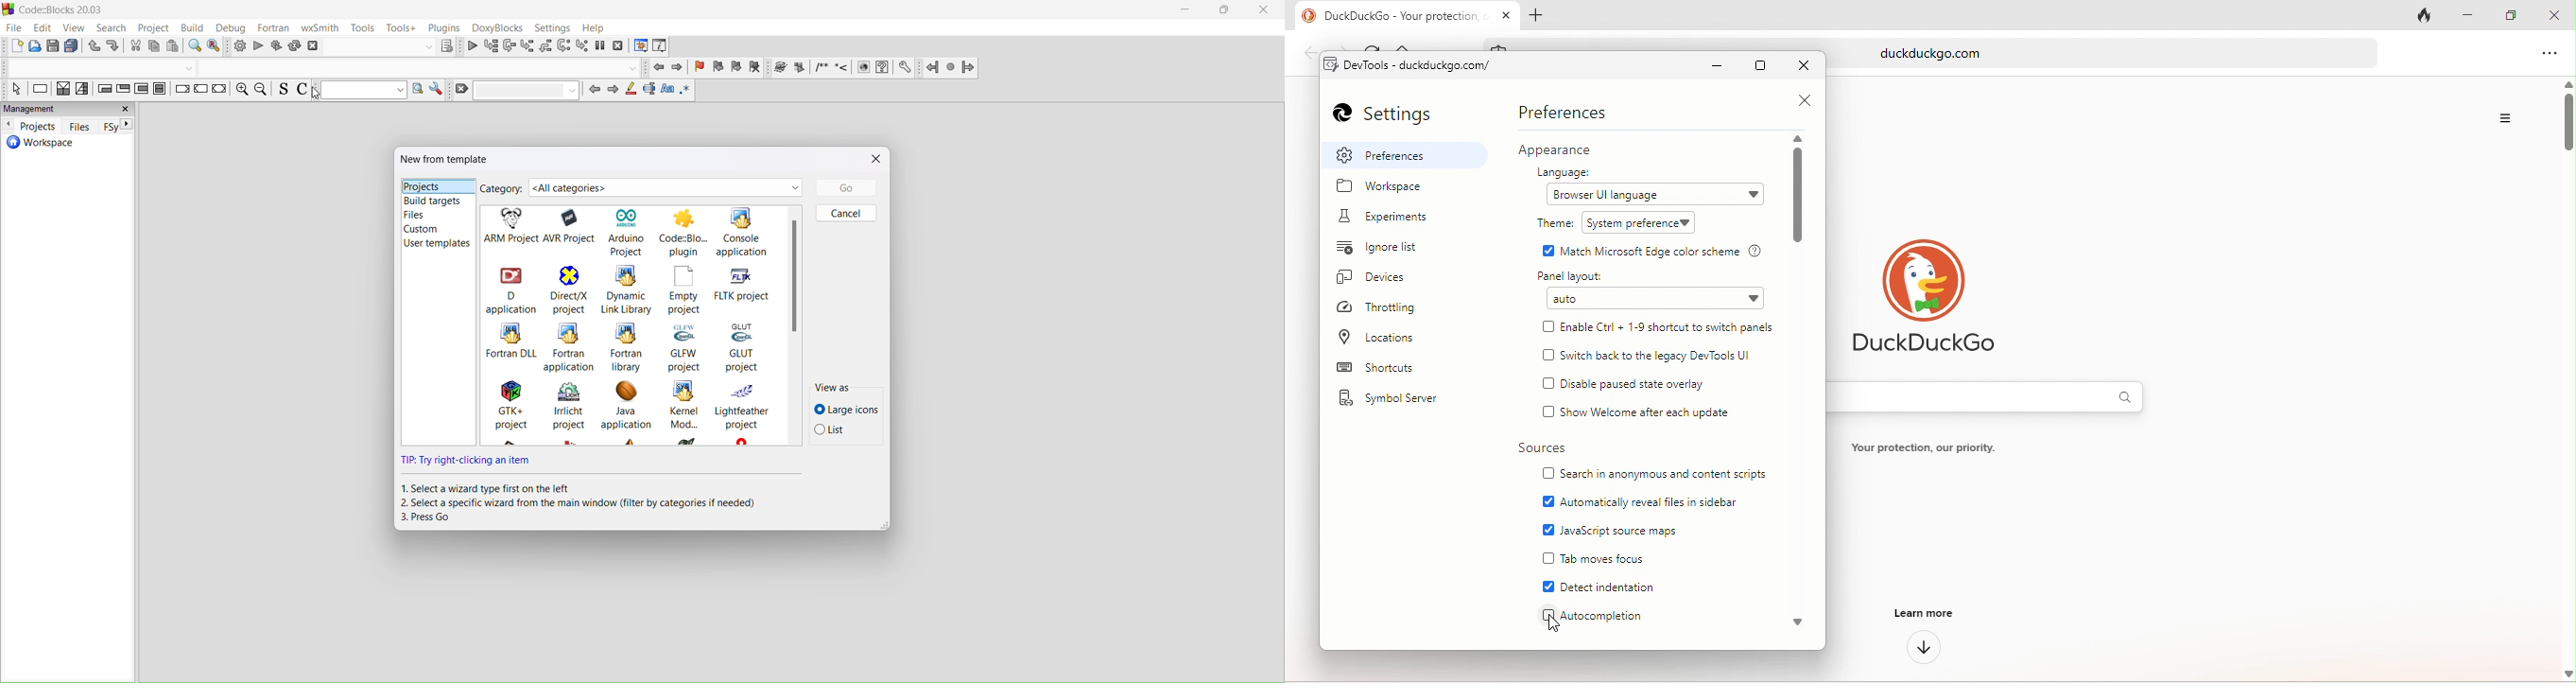 This screenshot has height=700, width=2576. I want to click on D DuckDuckGo - Your protection, so click(1402, 16).